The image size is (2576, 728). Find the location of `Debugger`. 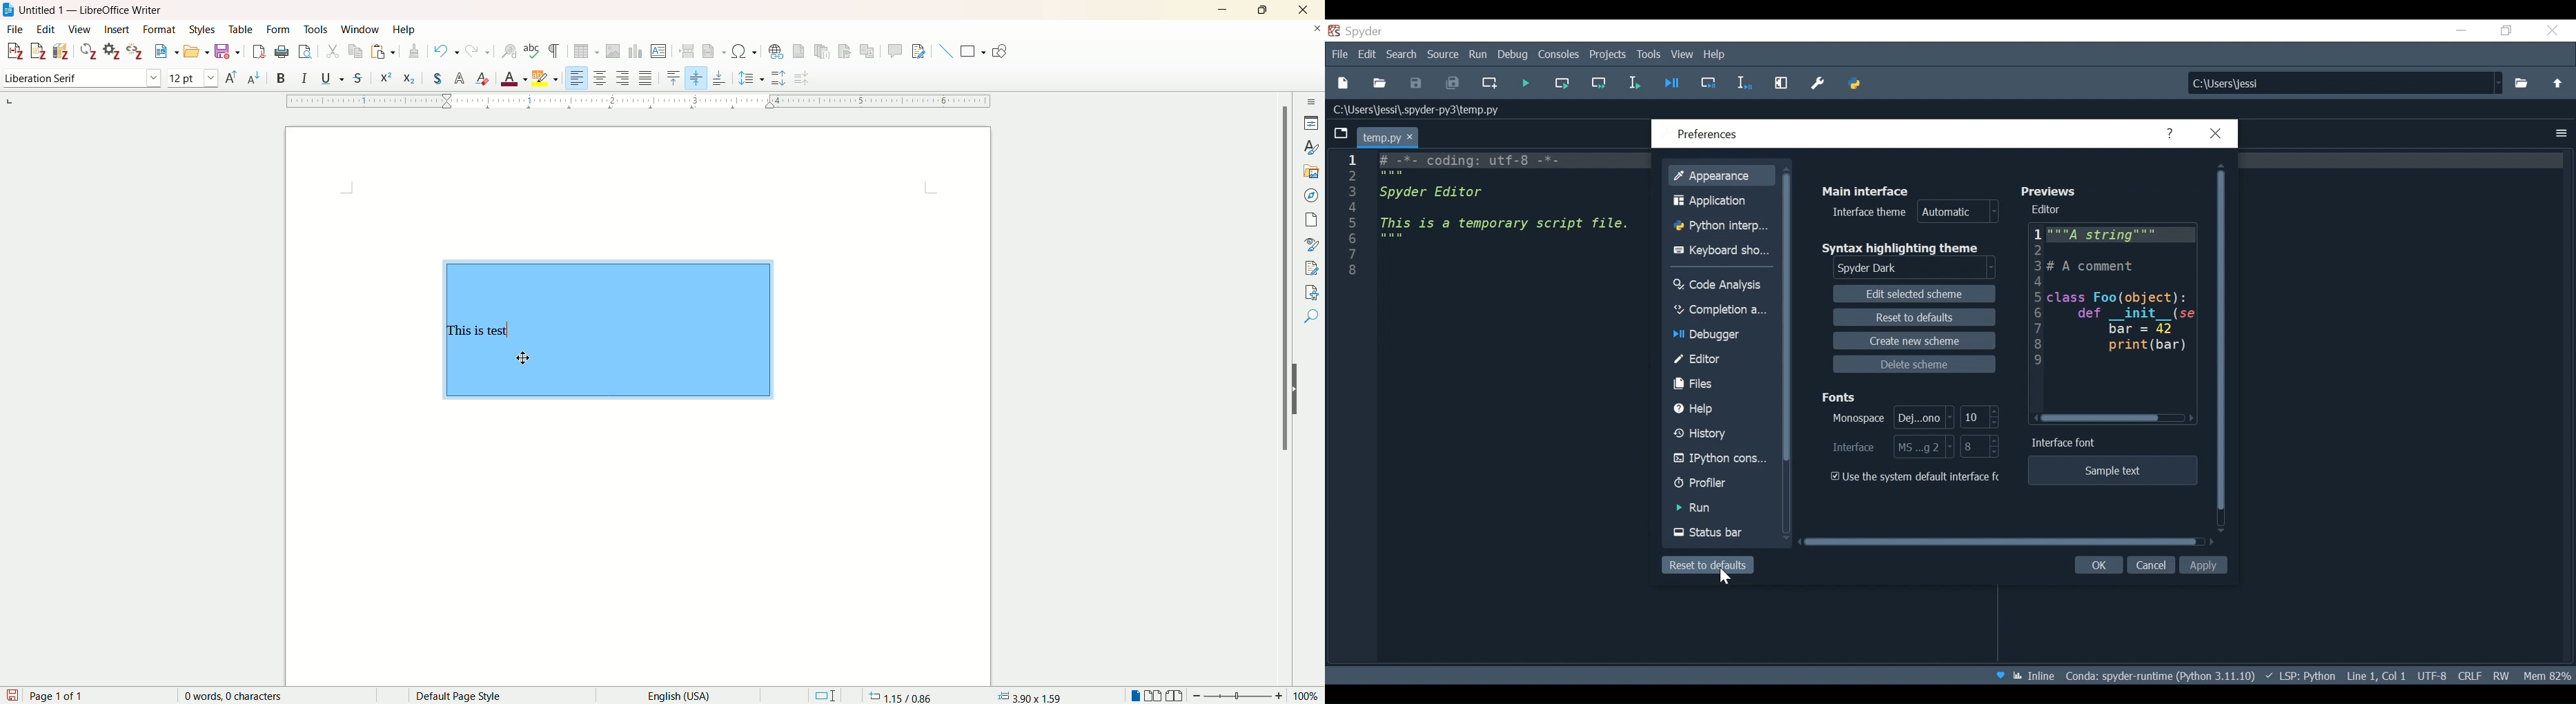

Debugger is located at coordinates (1722, 336).